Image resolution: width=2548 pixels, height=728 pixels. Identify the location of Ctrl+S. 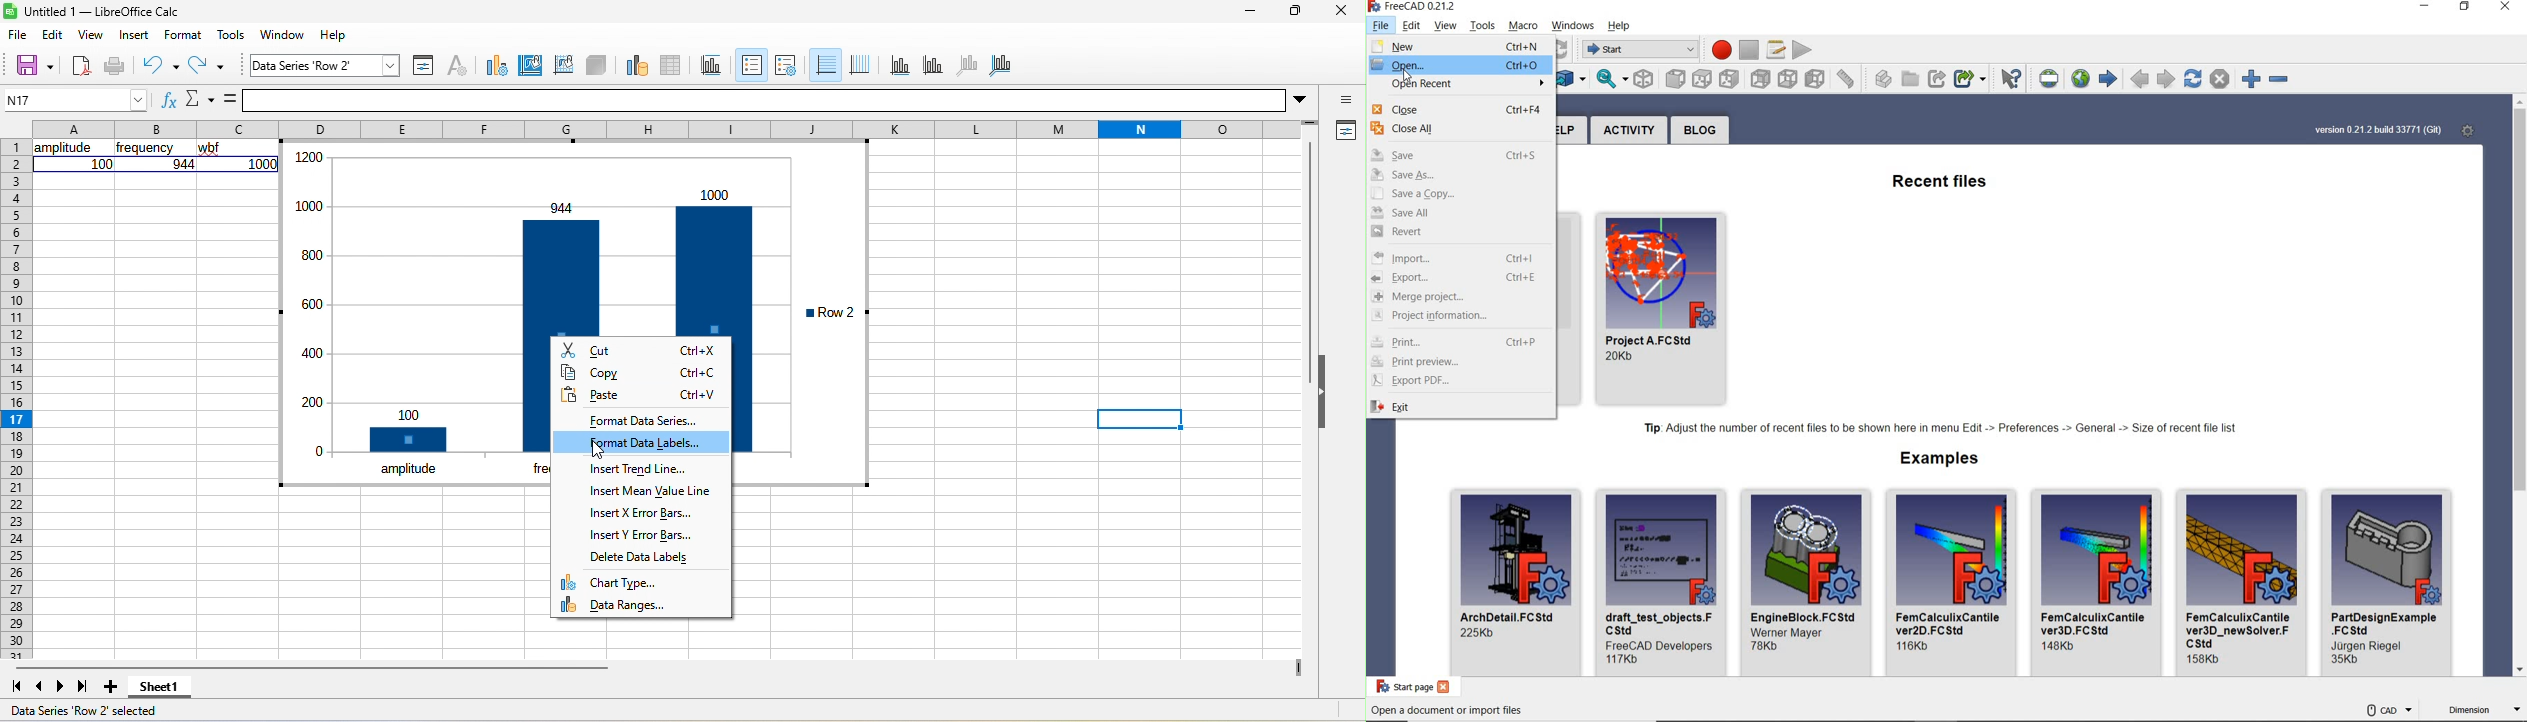
(1523, 156).